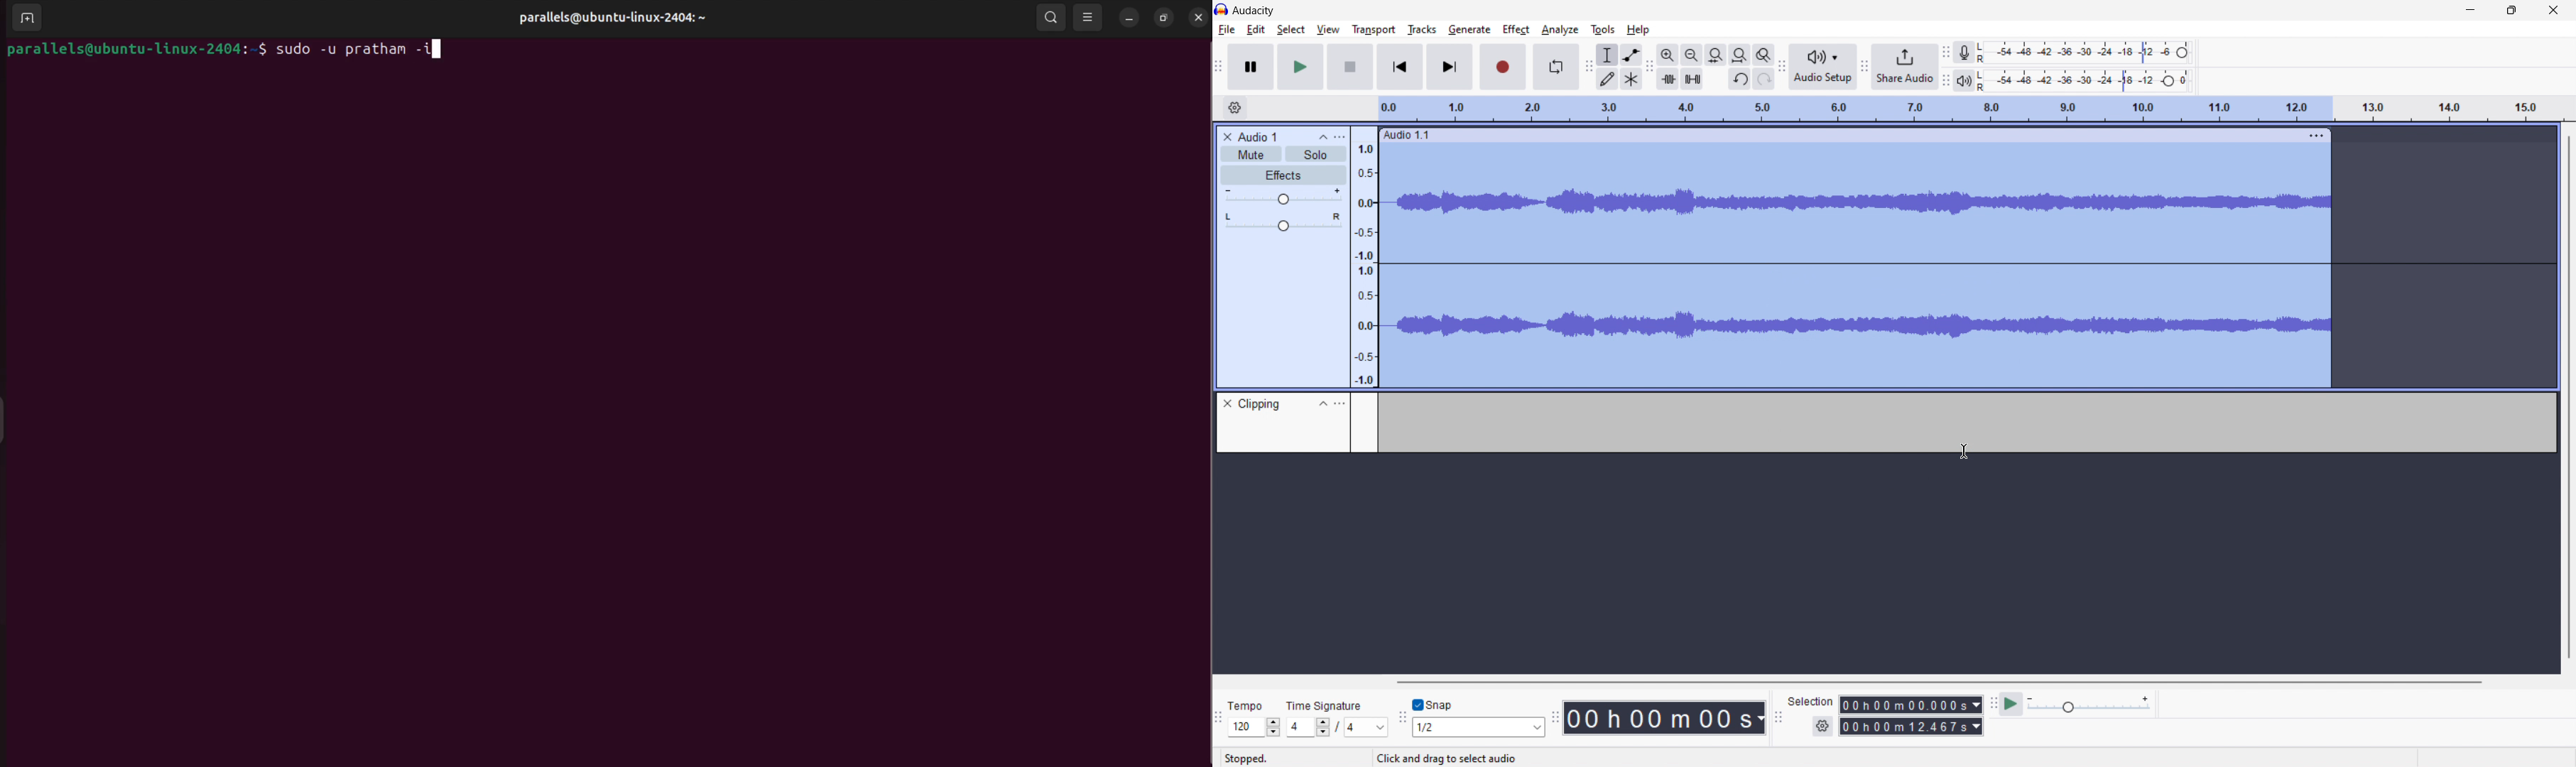  Describe the element at coordinates (1503, 67) in the screenshot. I see `record` at that location.